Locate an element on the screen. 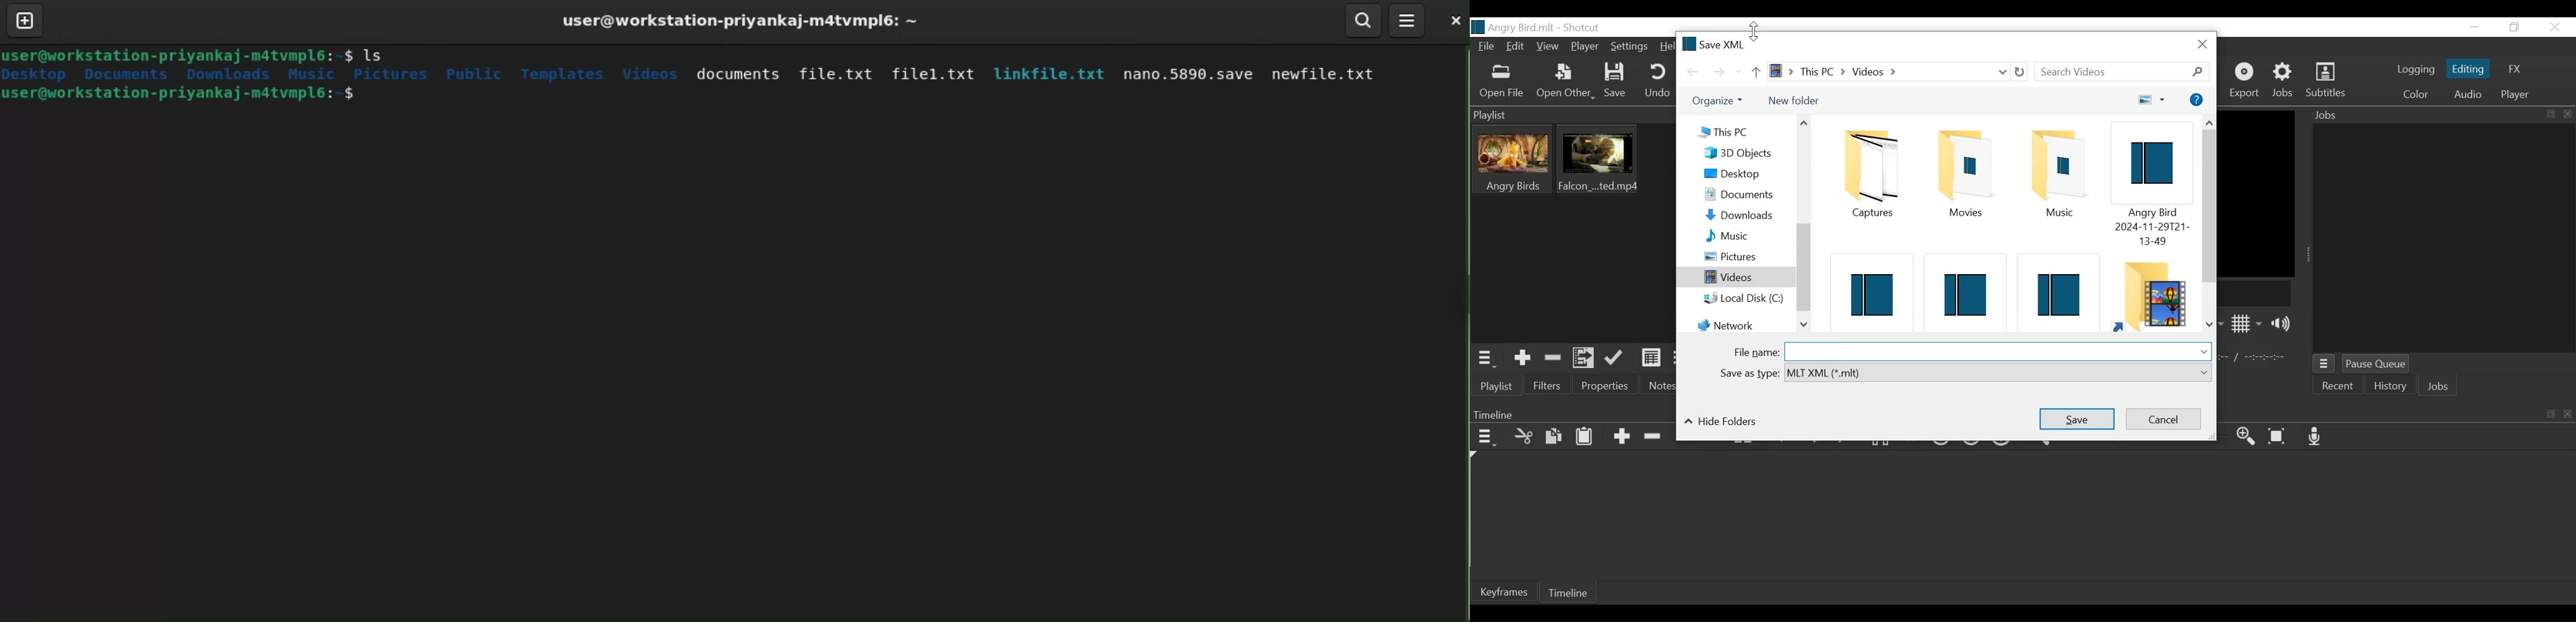 The width and height of the screenshot is (2576, 644). Timeline is located at coordinates (1573, 593).